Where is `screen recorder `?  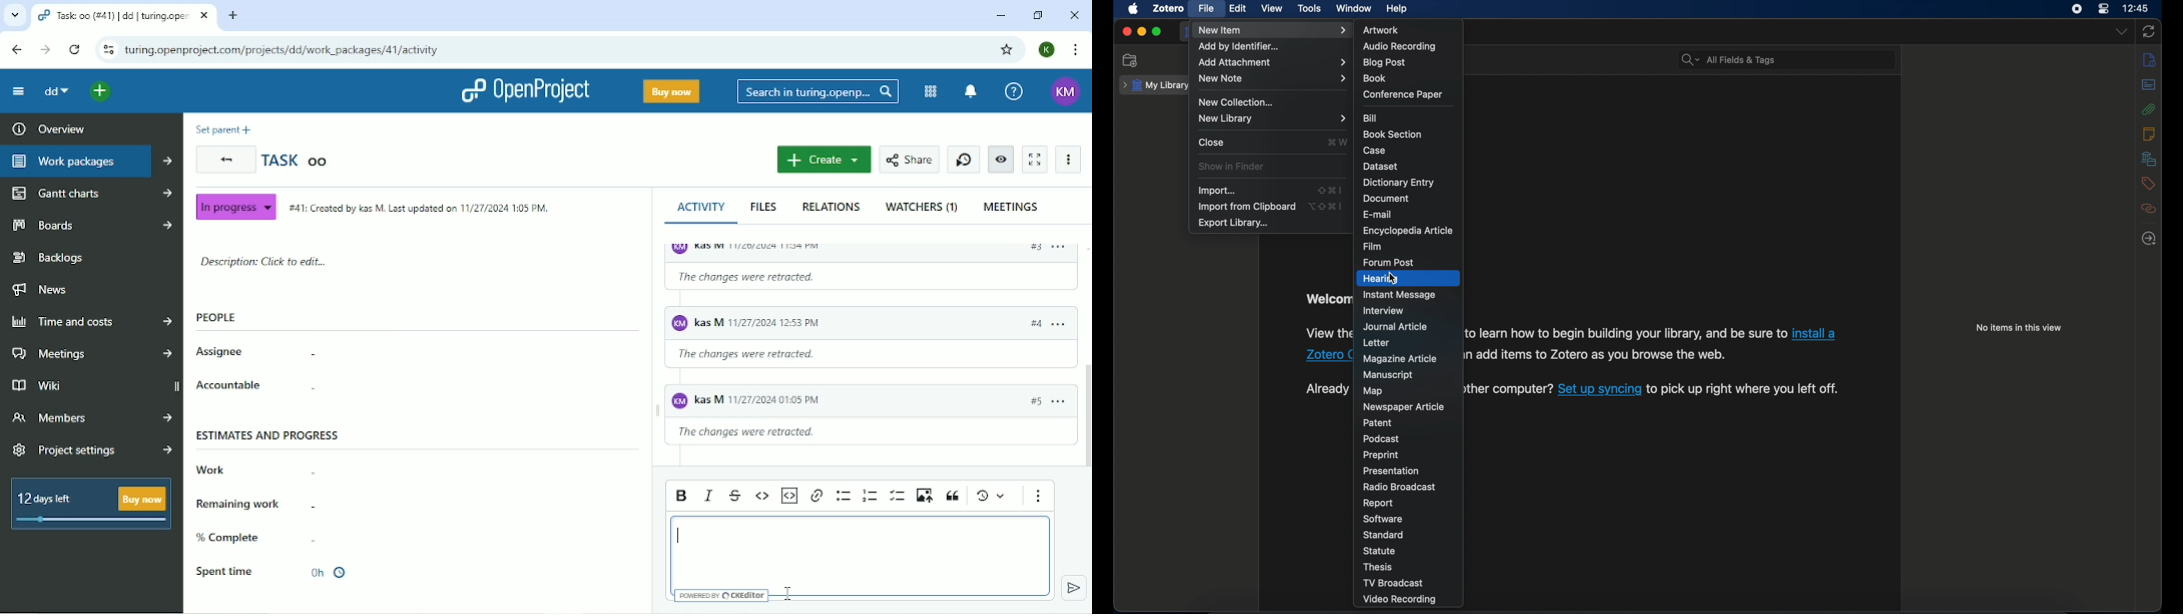
screen recorder  is located at coordinates (2076, 9).